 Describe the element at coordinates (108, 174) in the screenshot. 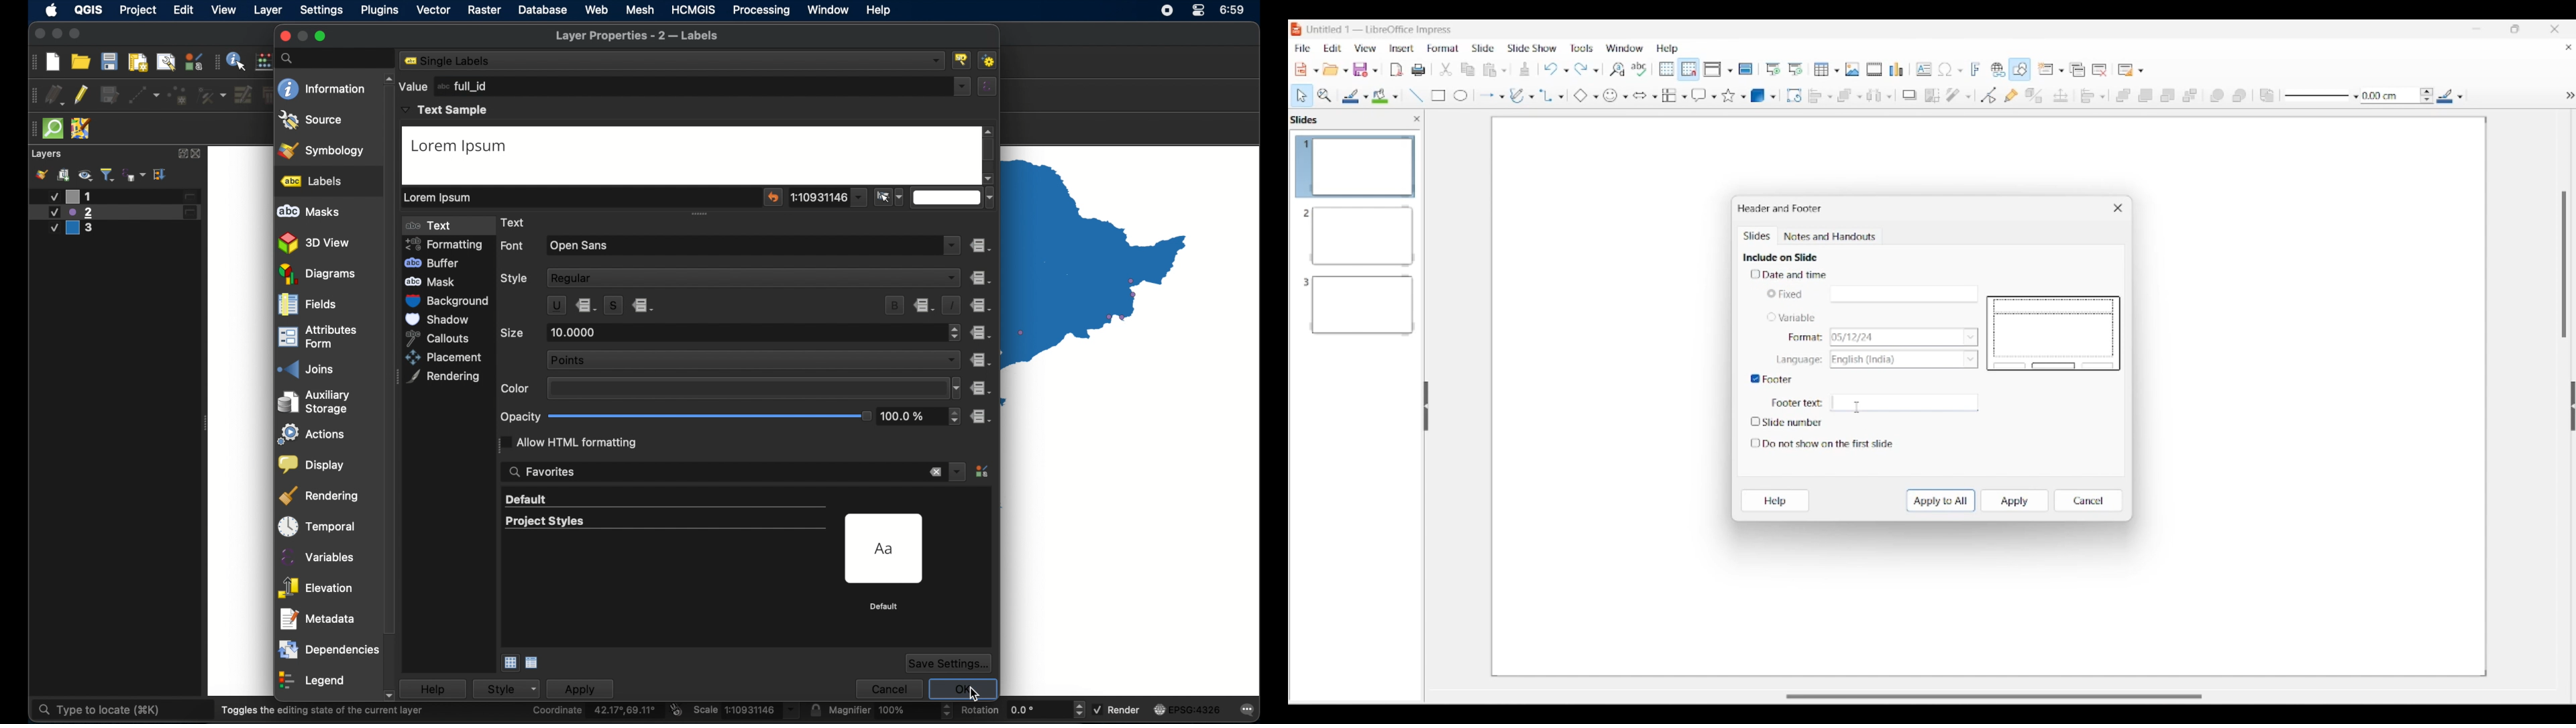

I see `filter  legend` at that location.